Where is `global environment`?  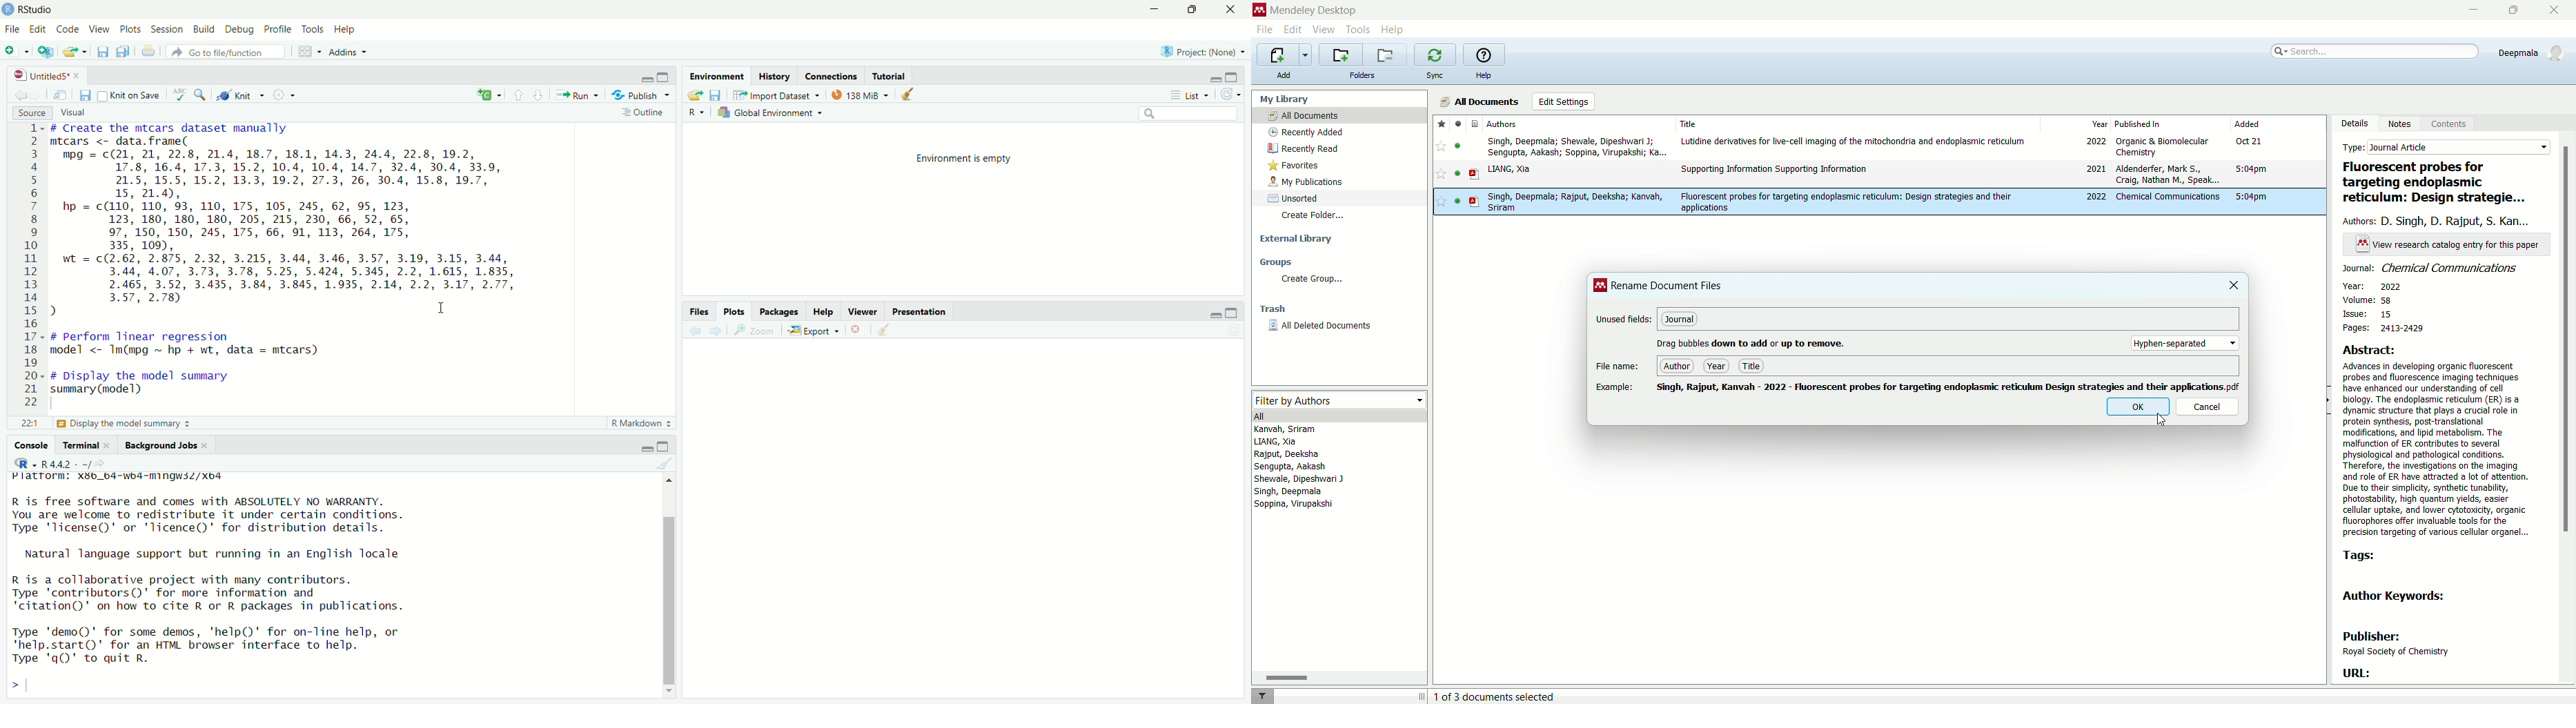 global environment is located at coordinates (769, 113).